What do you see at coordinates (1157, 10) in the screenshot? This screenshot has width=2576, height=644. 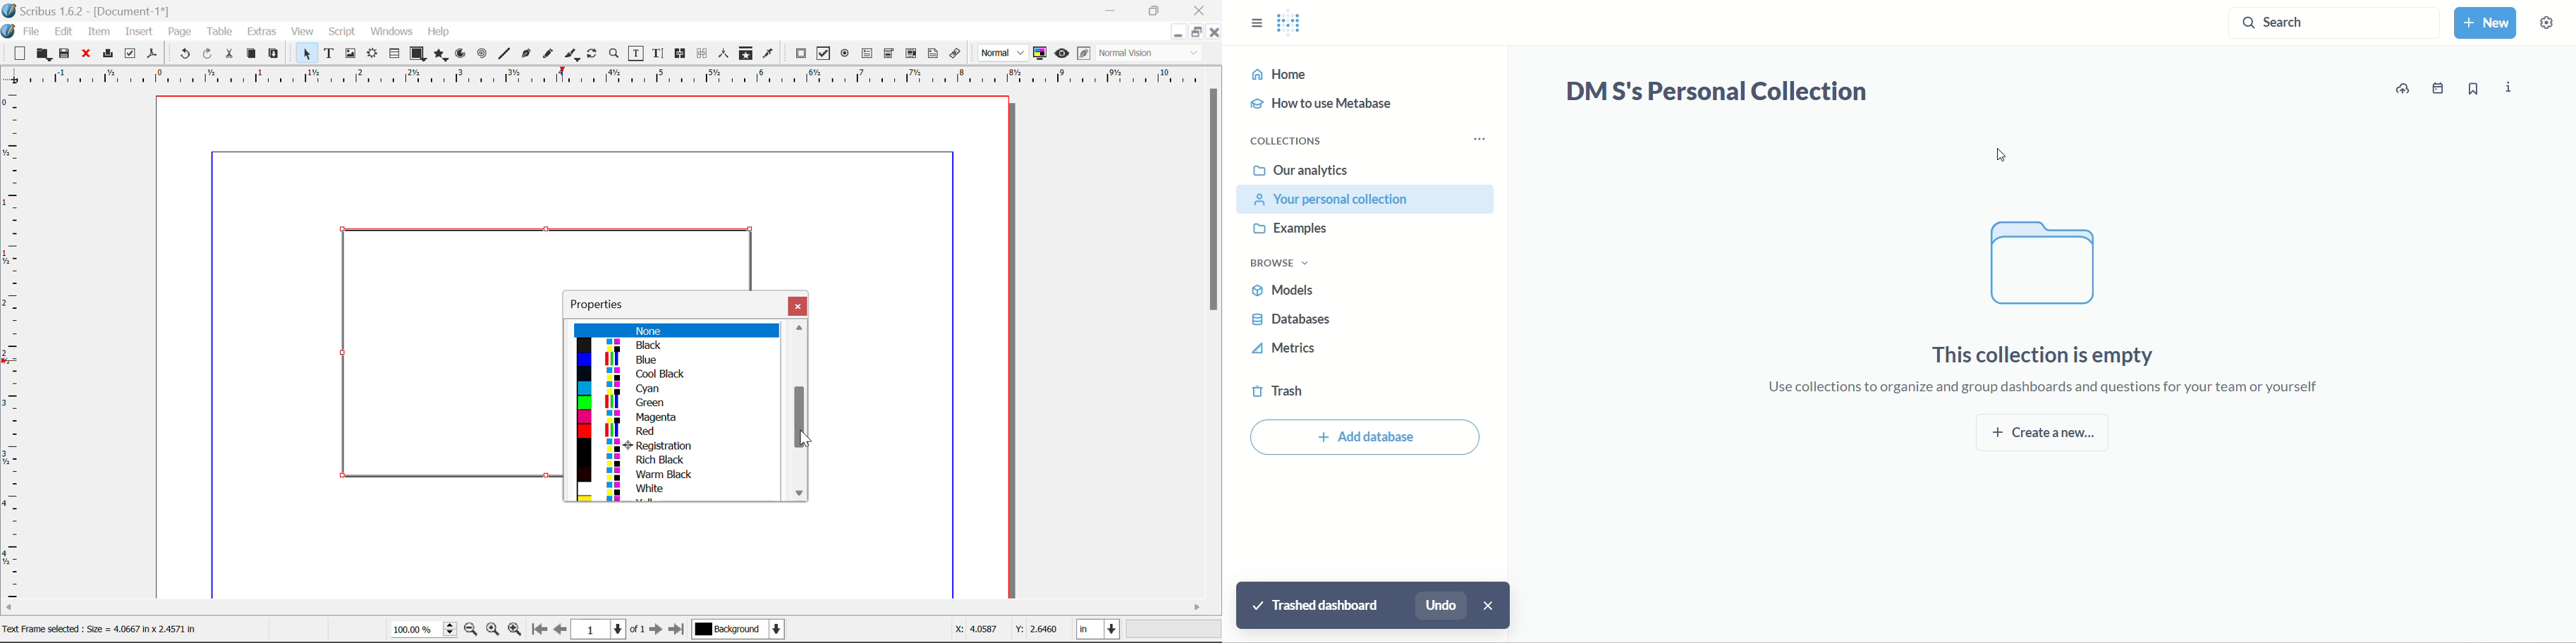 I see `Minimize` at bounding box center [1157, 10].